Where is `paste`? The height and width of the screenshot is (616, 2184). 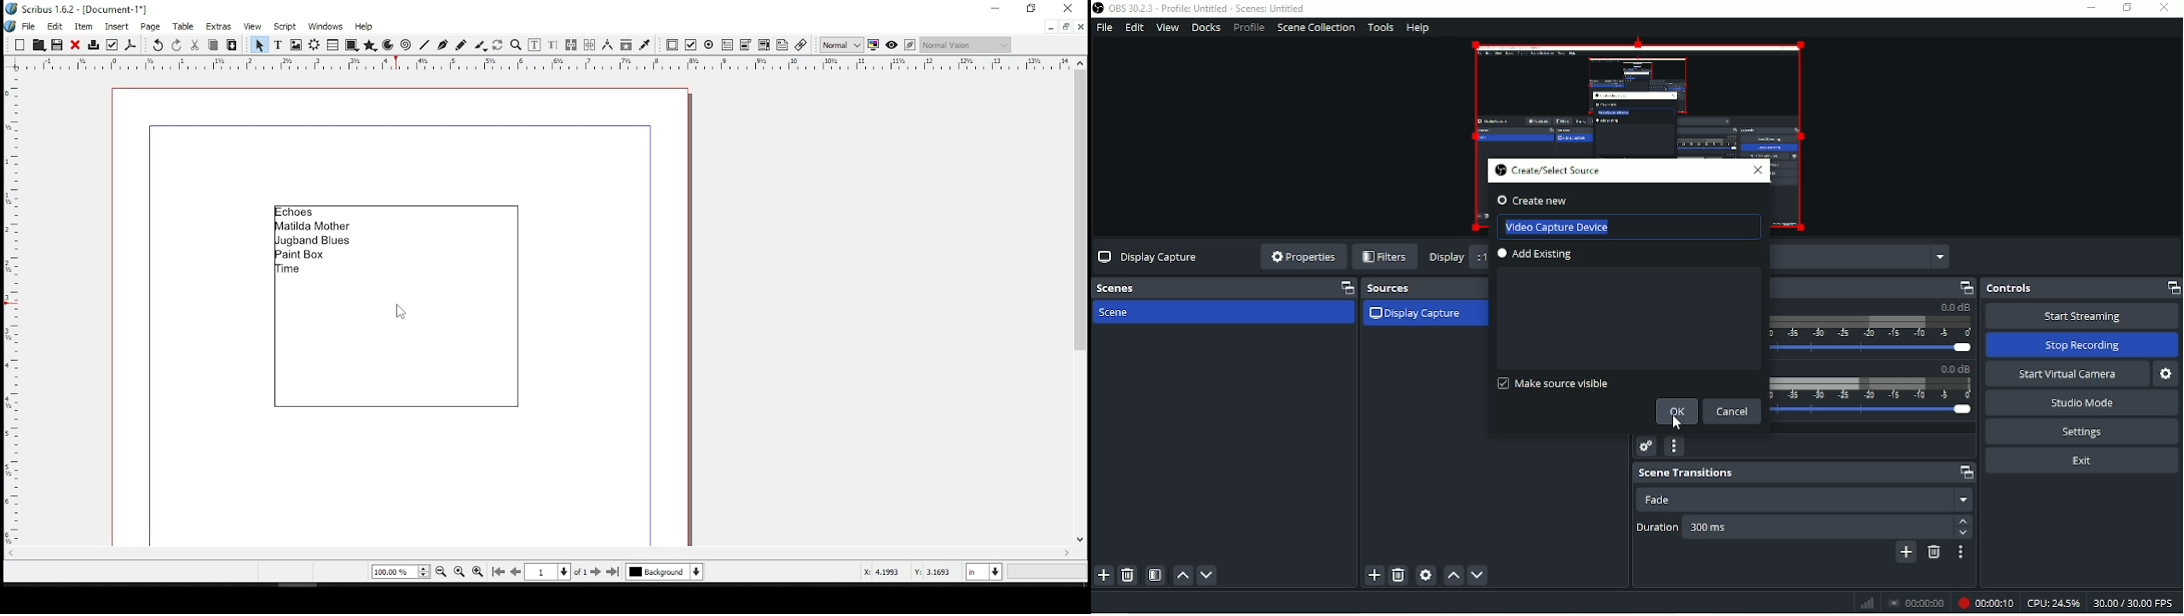 paste is located at coordinates (233, 45).